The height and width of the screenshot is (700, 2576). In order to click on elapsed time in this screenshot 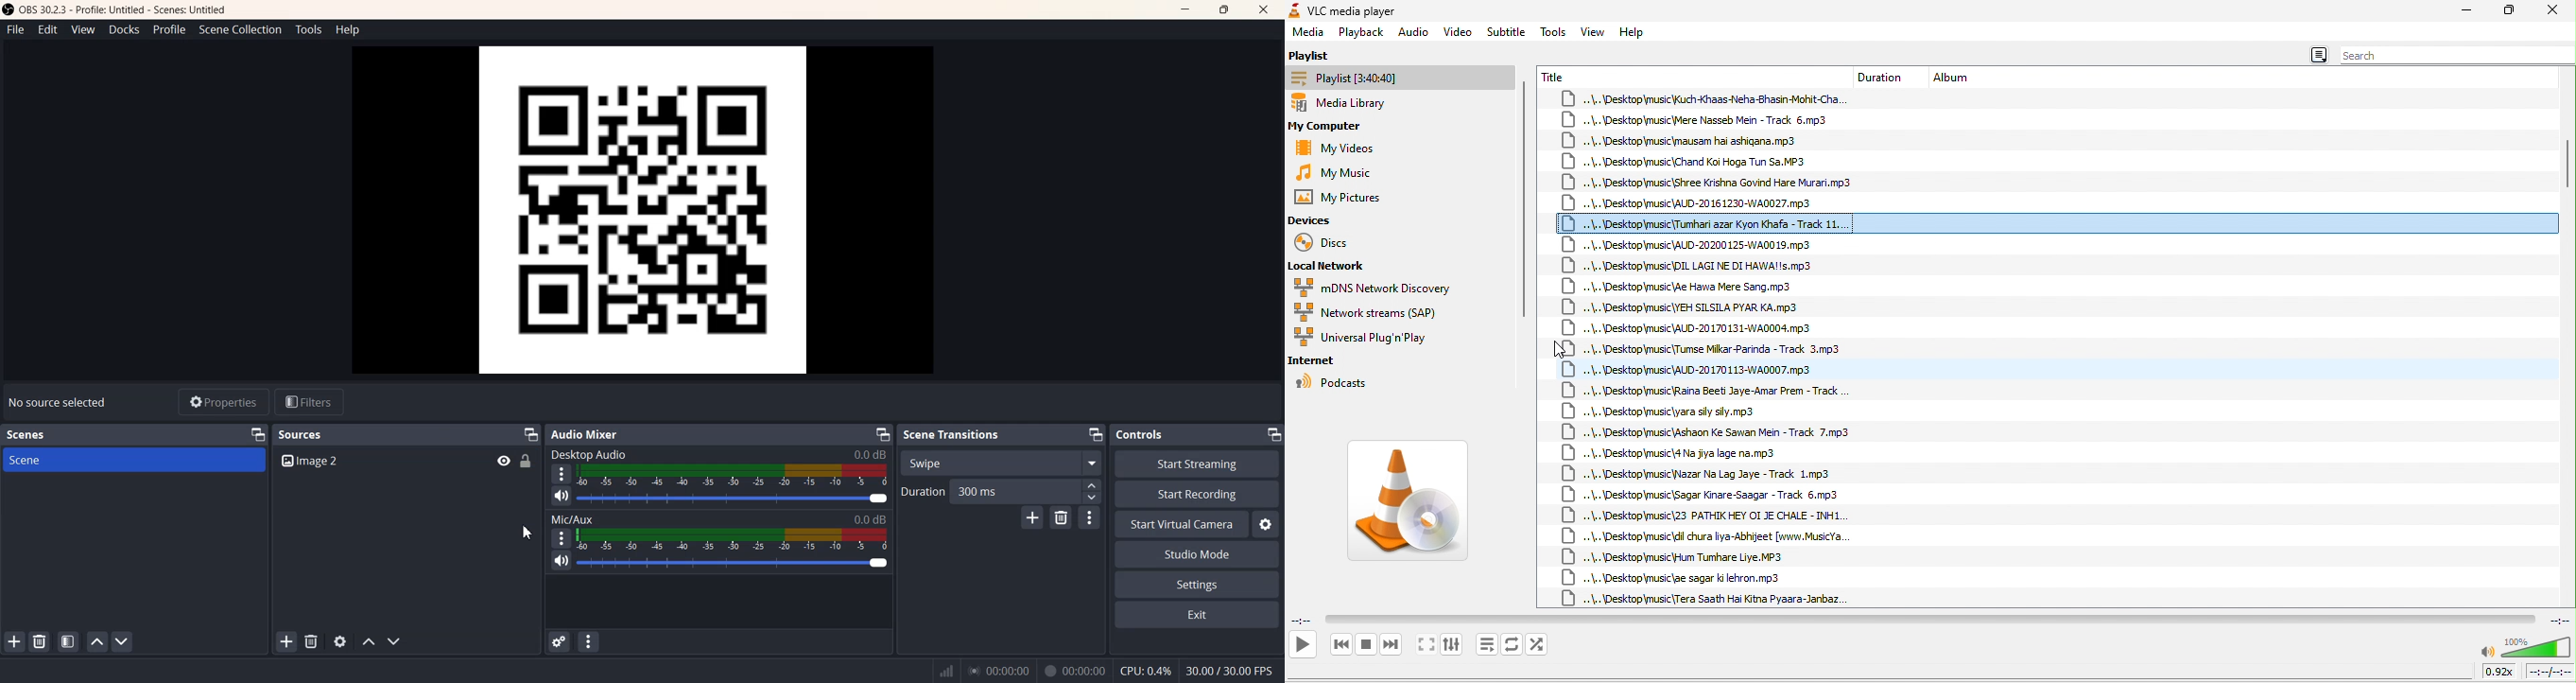, I will do `click(1304, 619)`.